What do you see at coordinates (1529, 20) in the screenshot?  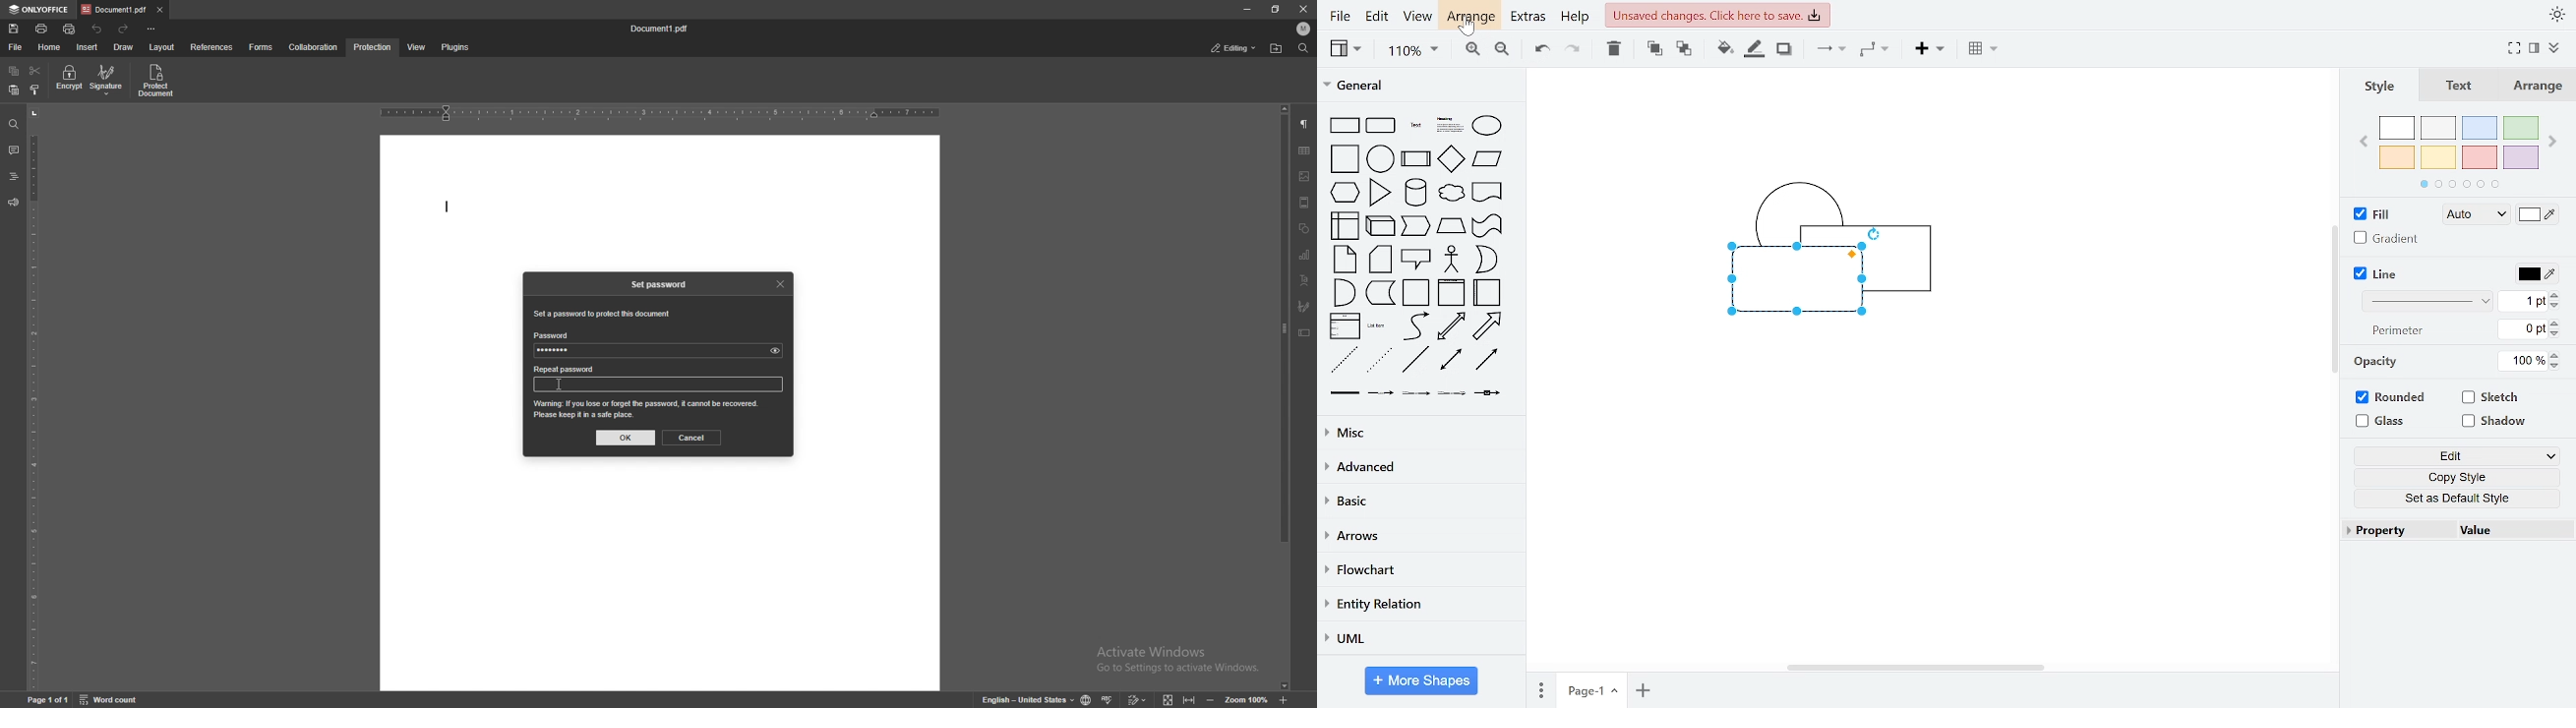 I see `extras` at bounding box center [1529, 20].